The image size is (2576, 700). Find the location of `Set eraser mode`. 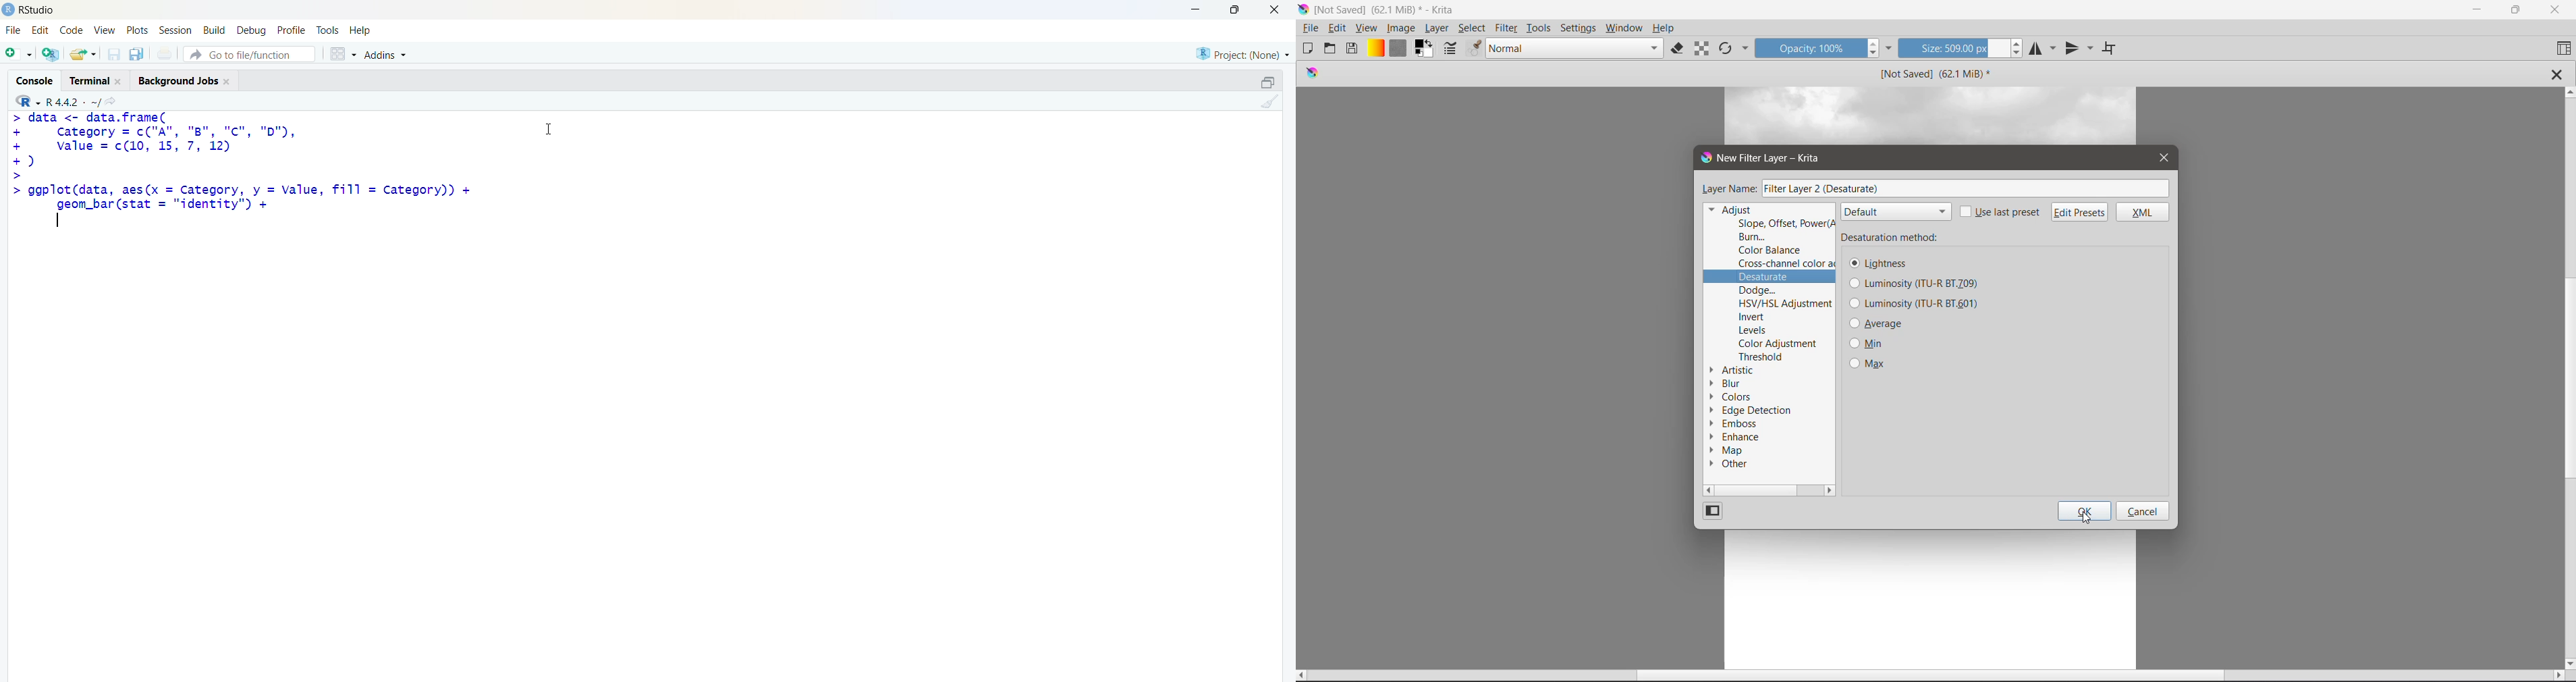

Set eraser mode is located at coordinates (1677, 48).